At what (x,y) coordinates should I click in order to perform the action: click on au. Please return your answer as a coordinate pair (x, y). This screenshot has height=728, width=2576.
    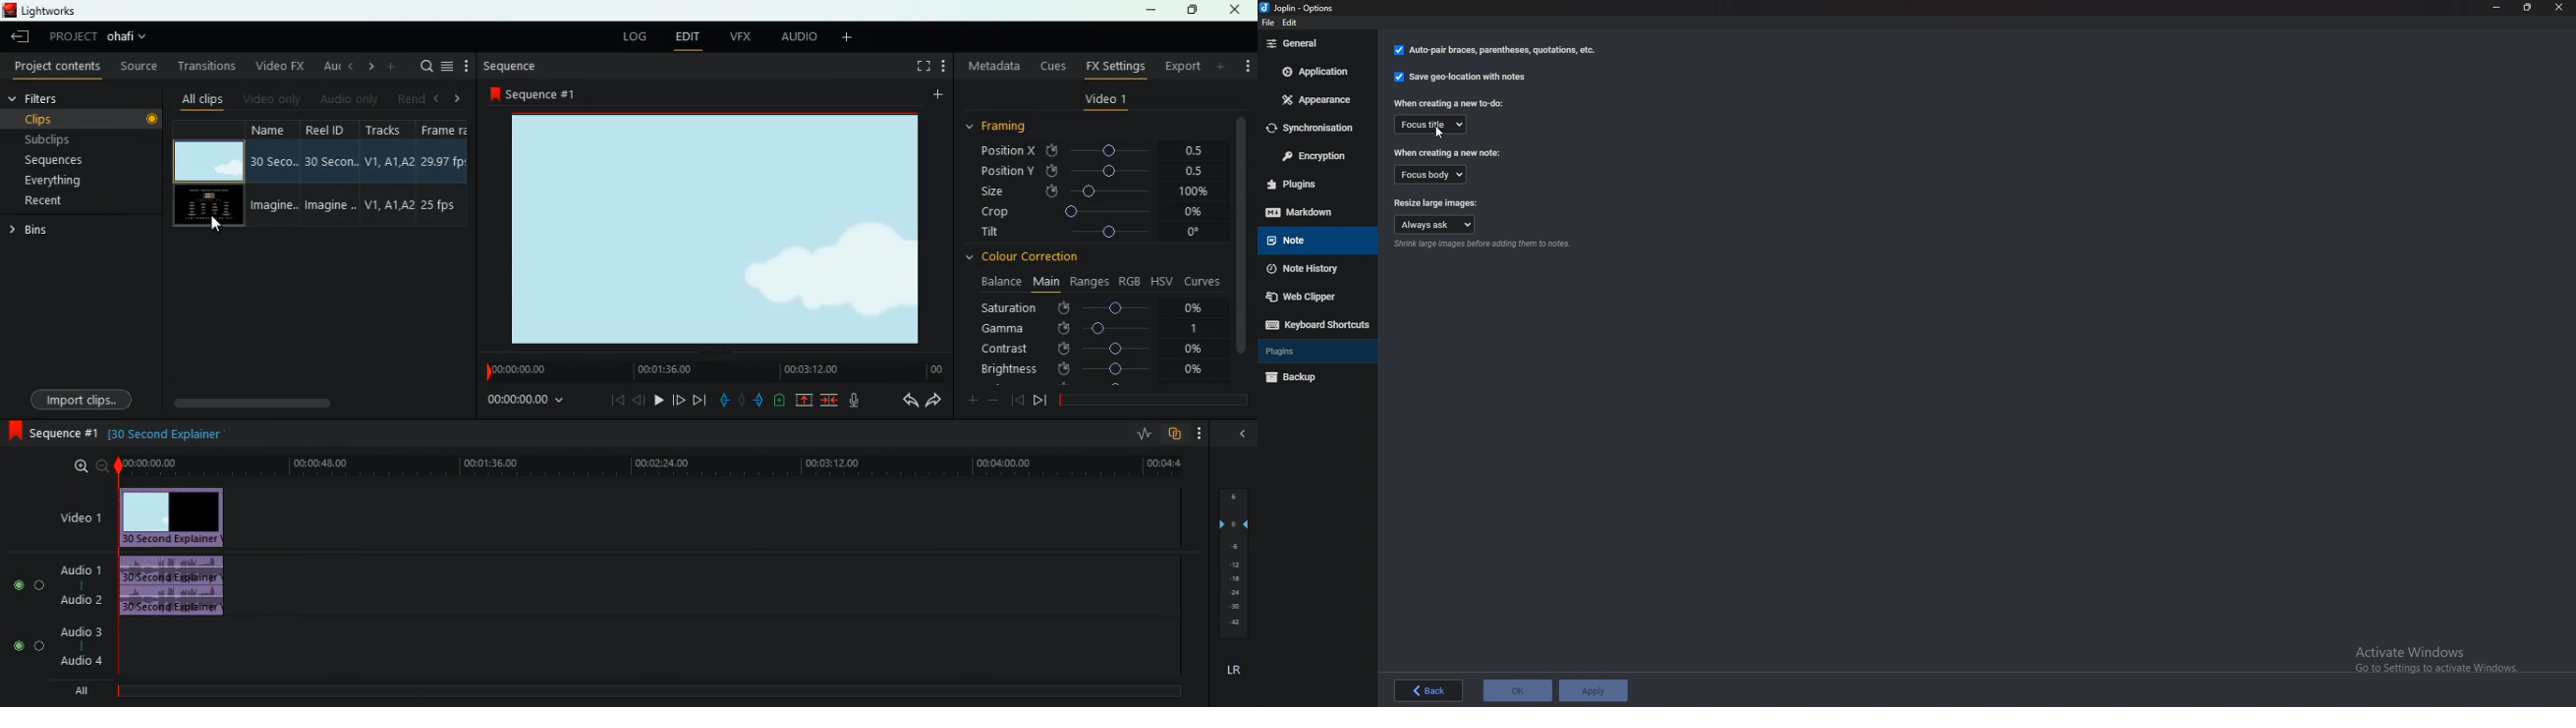
    Looking at the image, I should click on (328, 66).